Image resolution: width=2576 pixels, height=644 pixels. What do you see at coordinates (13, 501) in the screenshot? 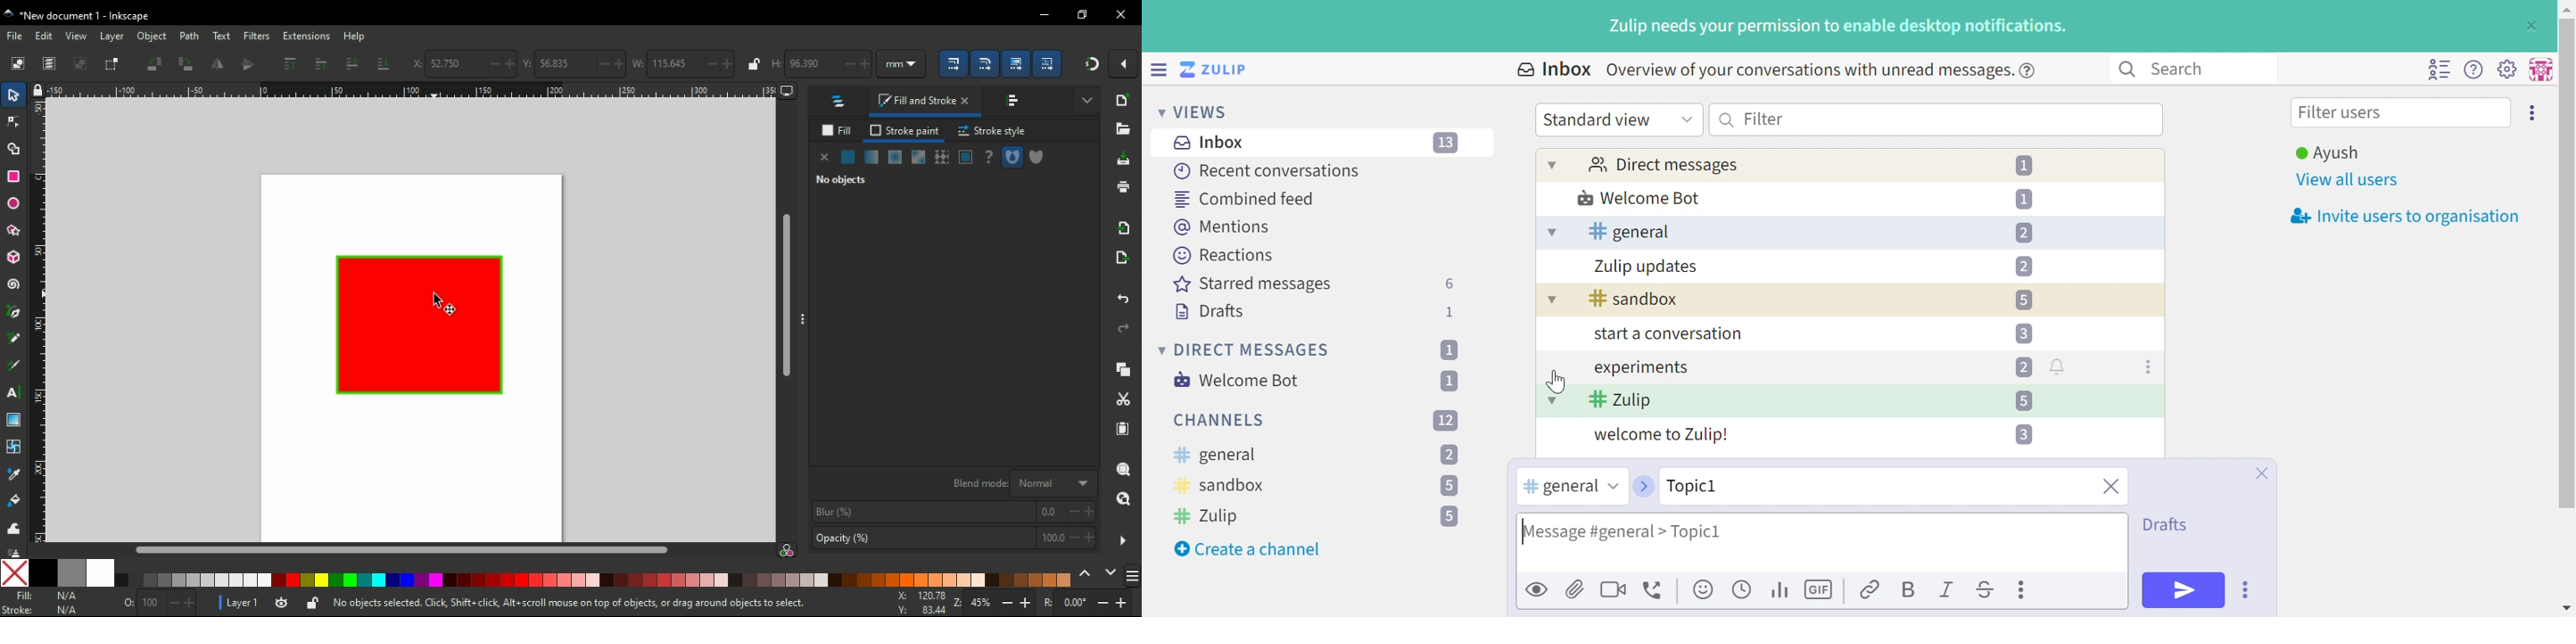
I see `paint bucket tool` at bounding box center [13, 501].